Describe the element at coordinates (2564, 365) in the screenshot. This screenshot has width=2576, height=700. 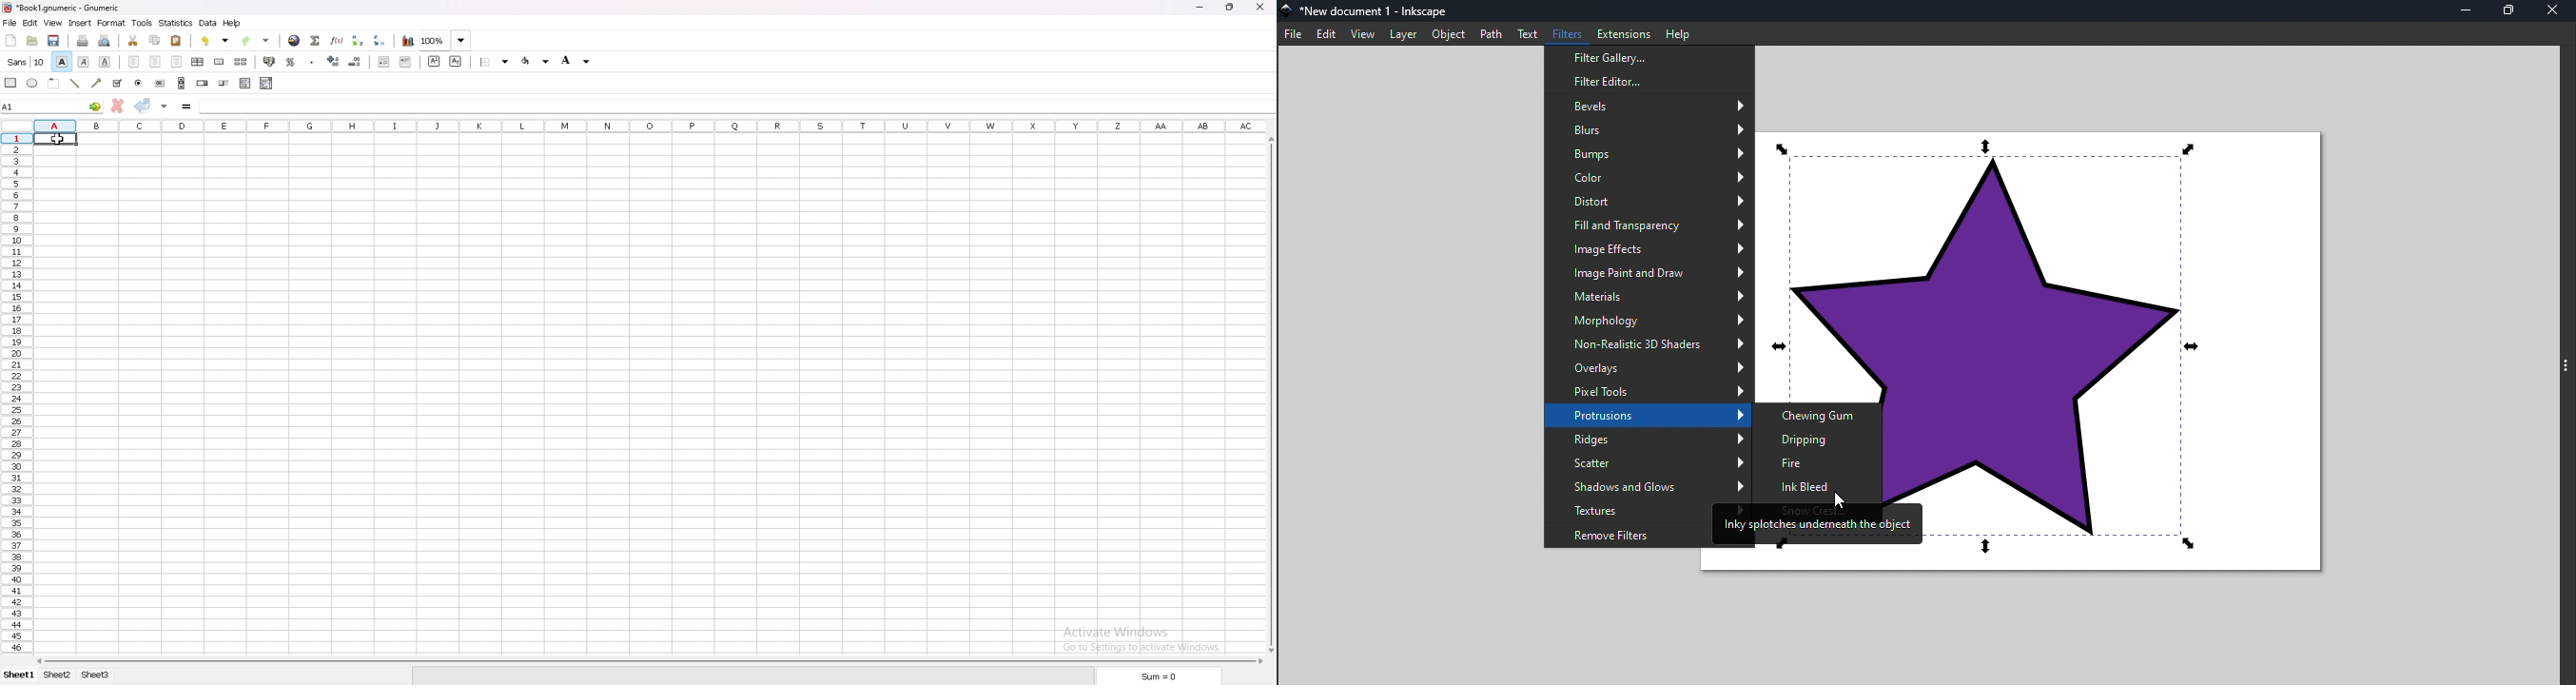
I see `Toggle command panel` at that location.